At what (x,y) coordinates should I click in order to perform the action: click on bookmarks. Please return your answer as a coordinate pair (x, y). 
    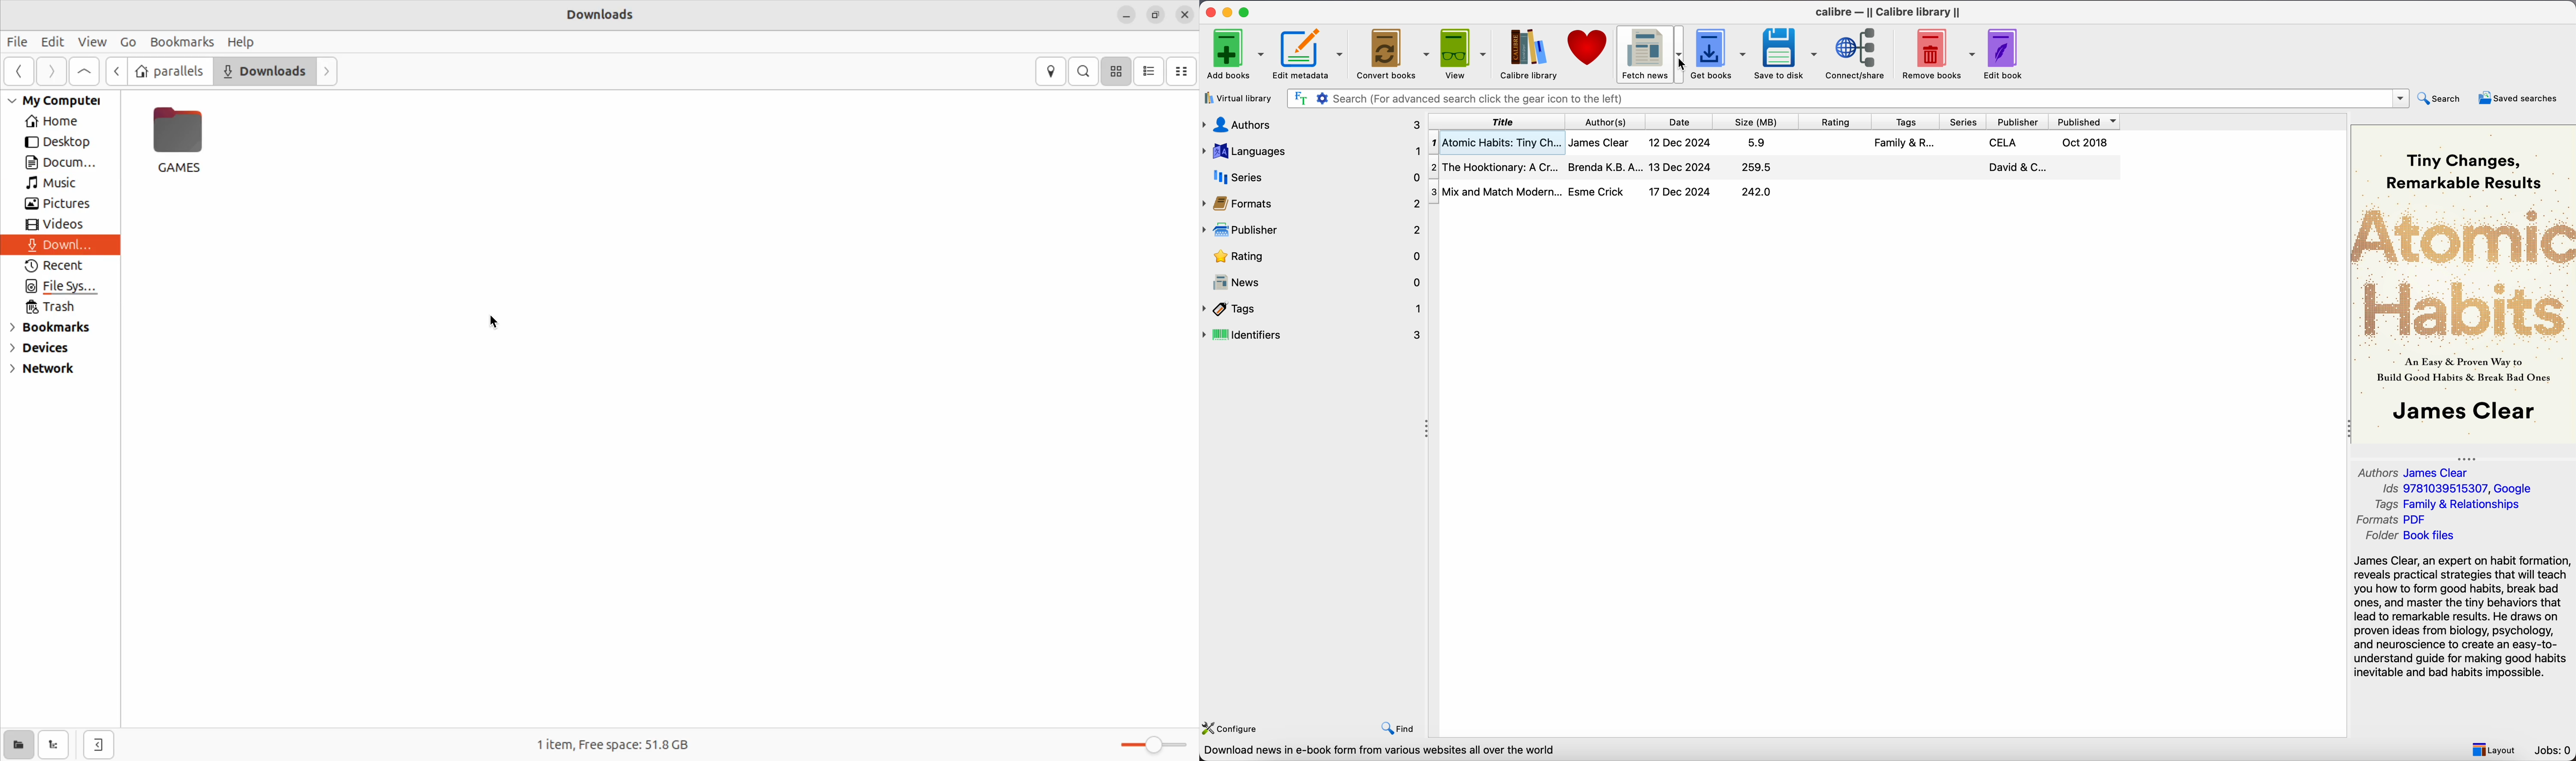
    Looking at the image, I should click on (61, 328).